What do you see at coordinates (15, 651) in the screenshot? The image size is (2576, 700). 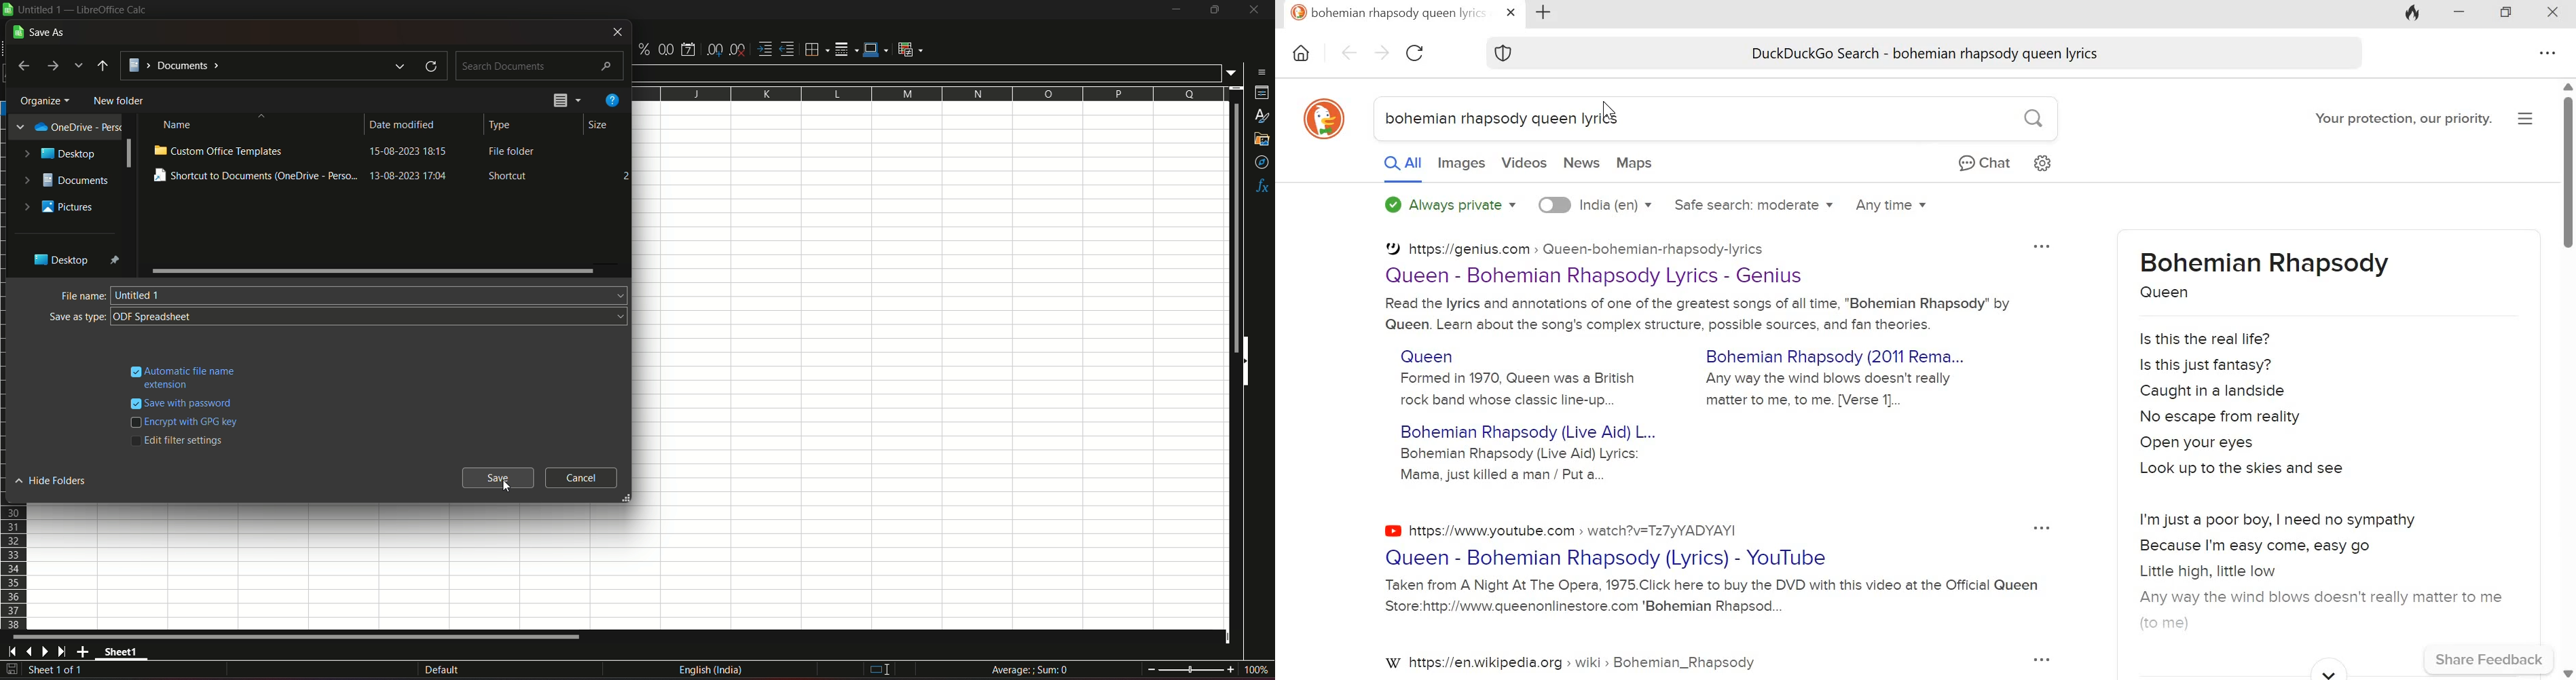 I see `first sheet` at bounding box center [15, 651].